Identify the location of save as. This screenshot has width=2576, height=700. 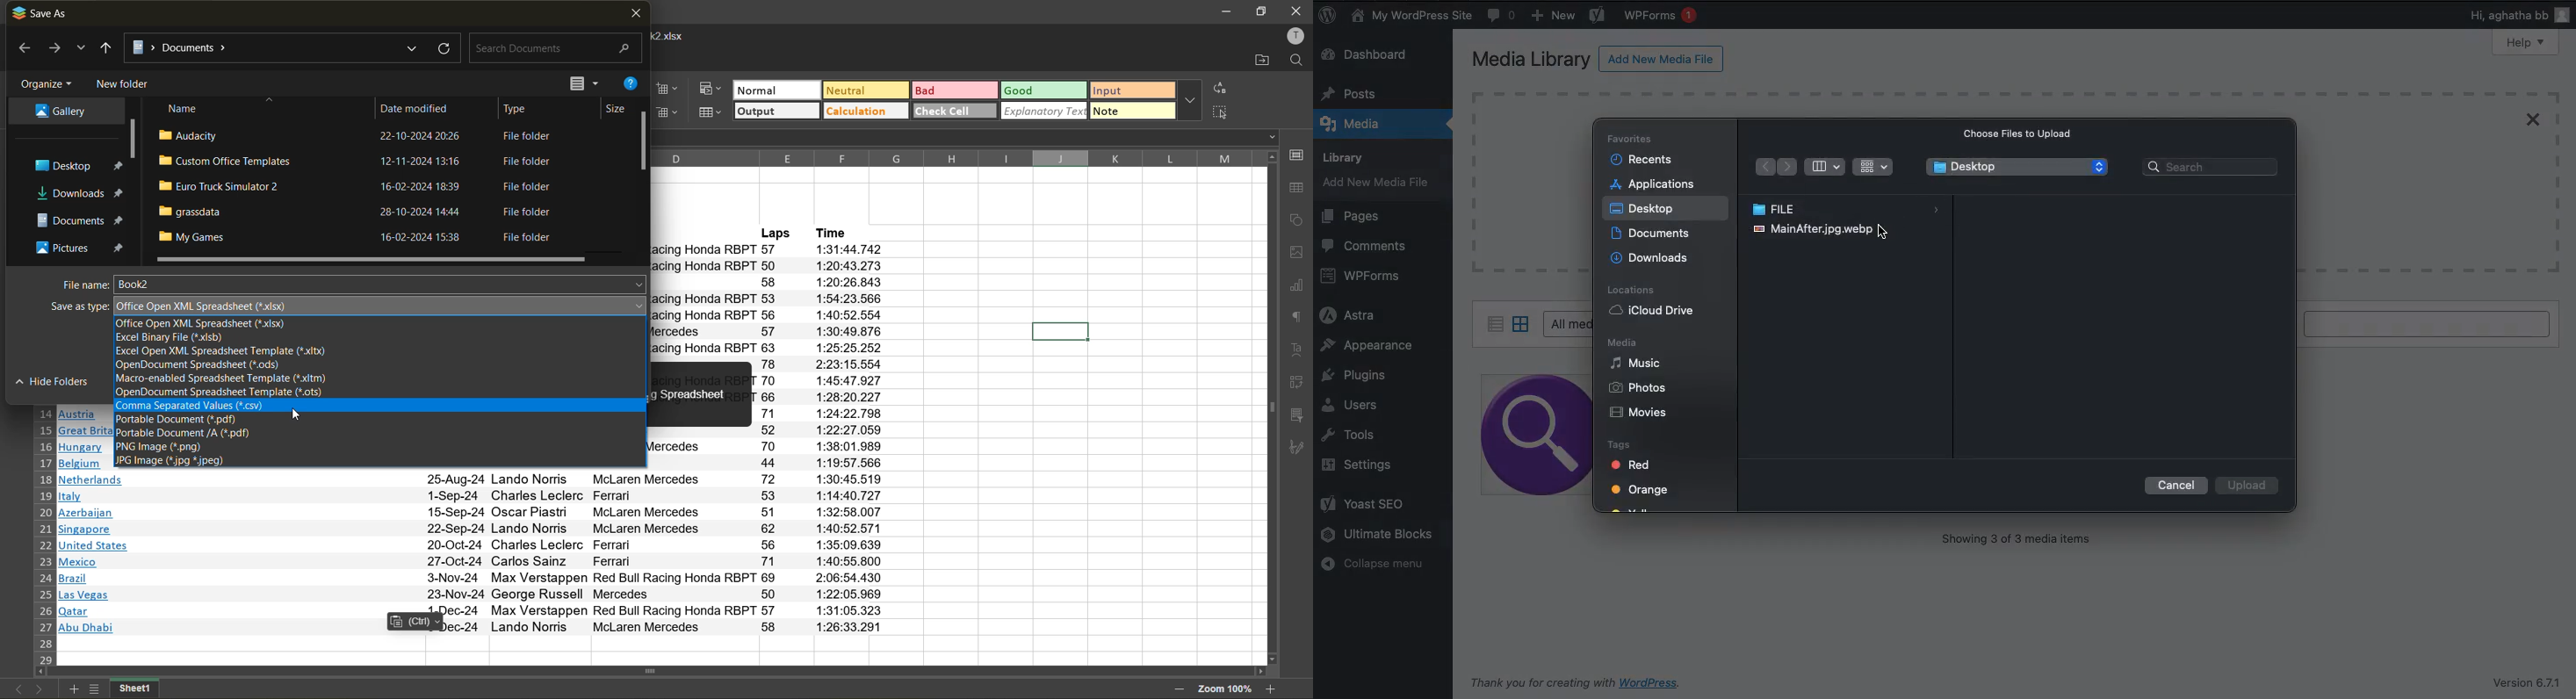
(42, 13).